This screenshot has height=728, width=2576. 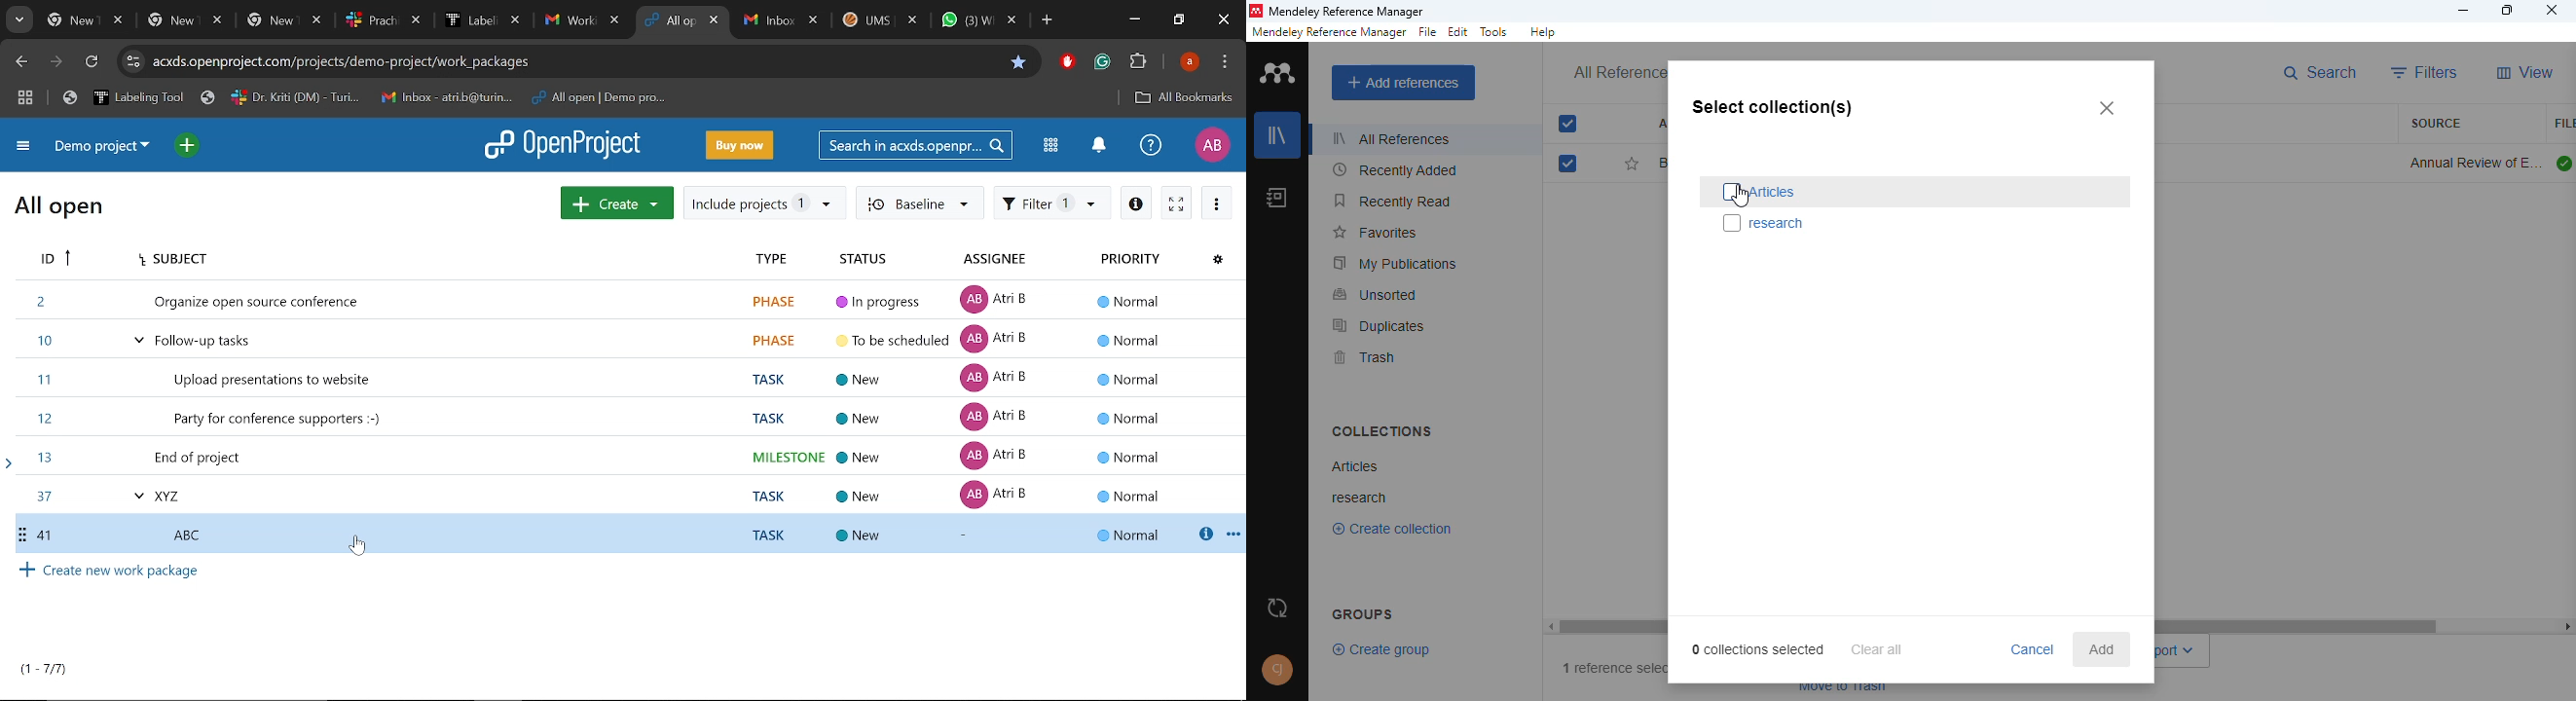 I want to click on create group, so click(x=1379, y=650).